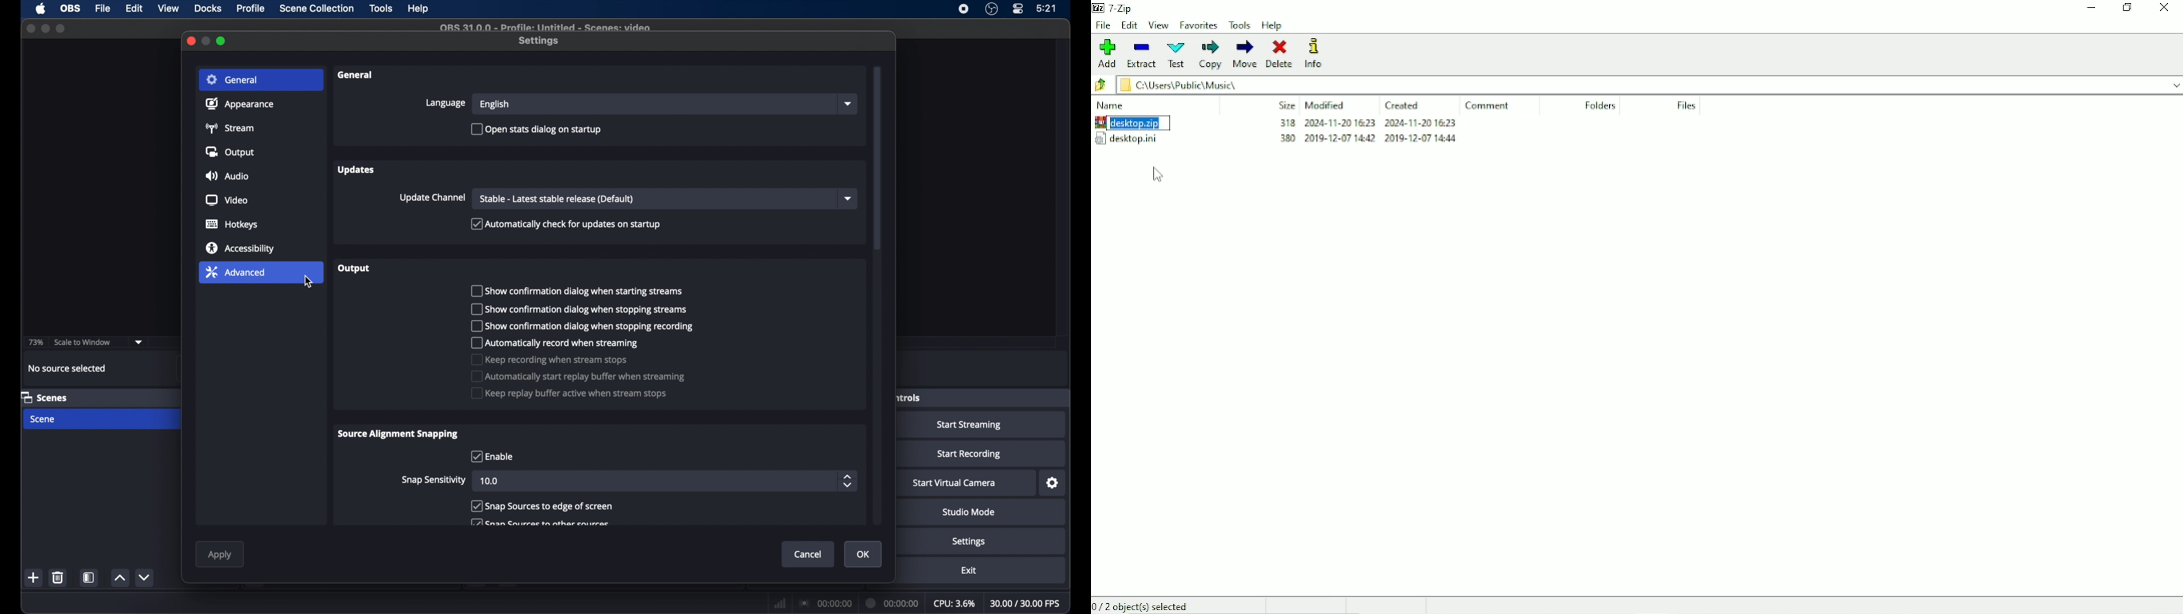  I want to click on Extract, so click(1140, 55).